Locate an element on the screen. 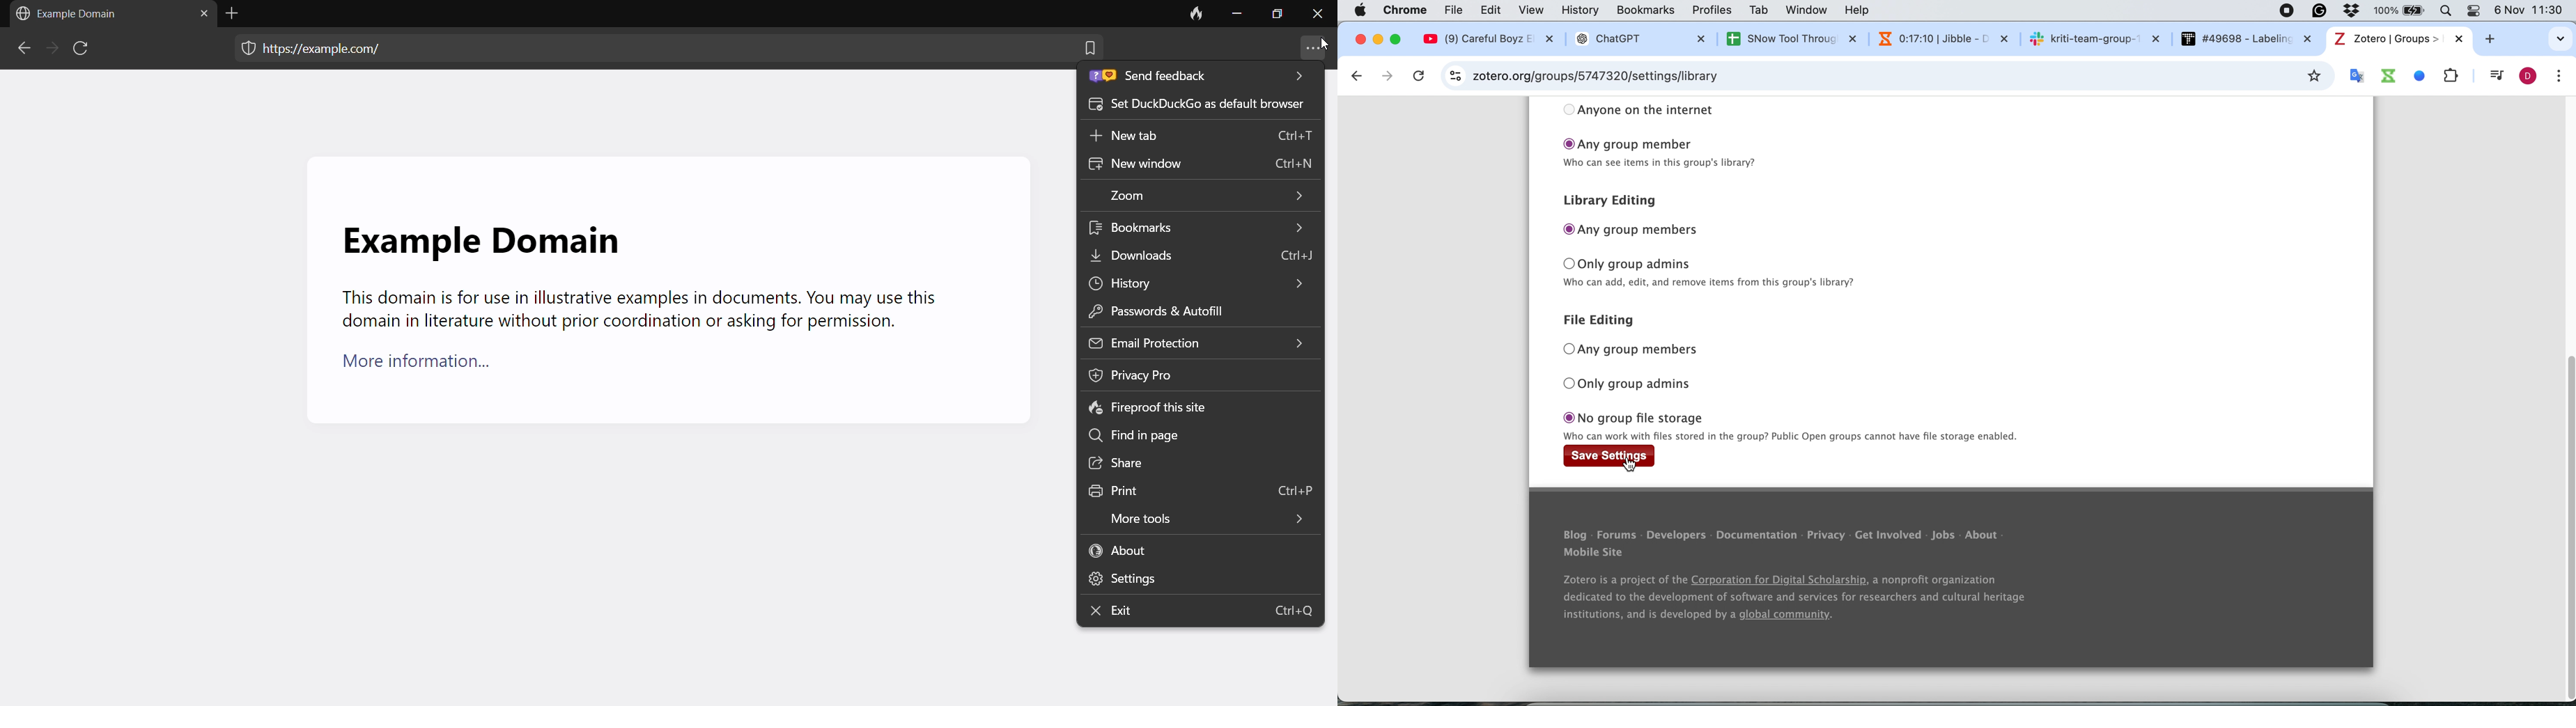 The height and width of the screenshot is (728, 2576). go back is located at coordinates (1356, 75).